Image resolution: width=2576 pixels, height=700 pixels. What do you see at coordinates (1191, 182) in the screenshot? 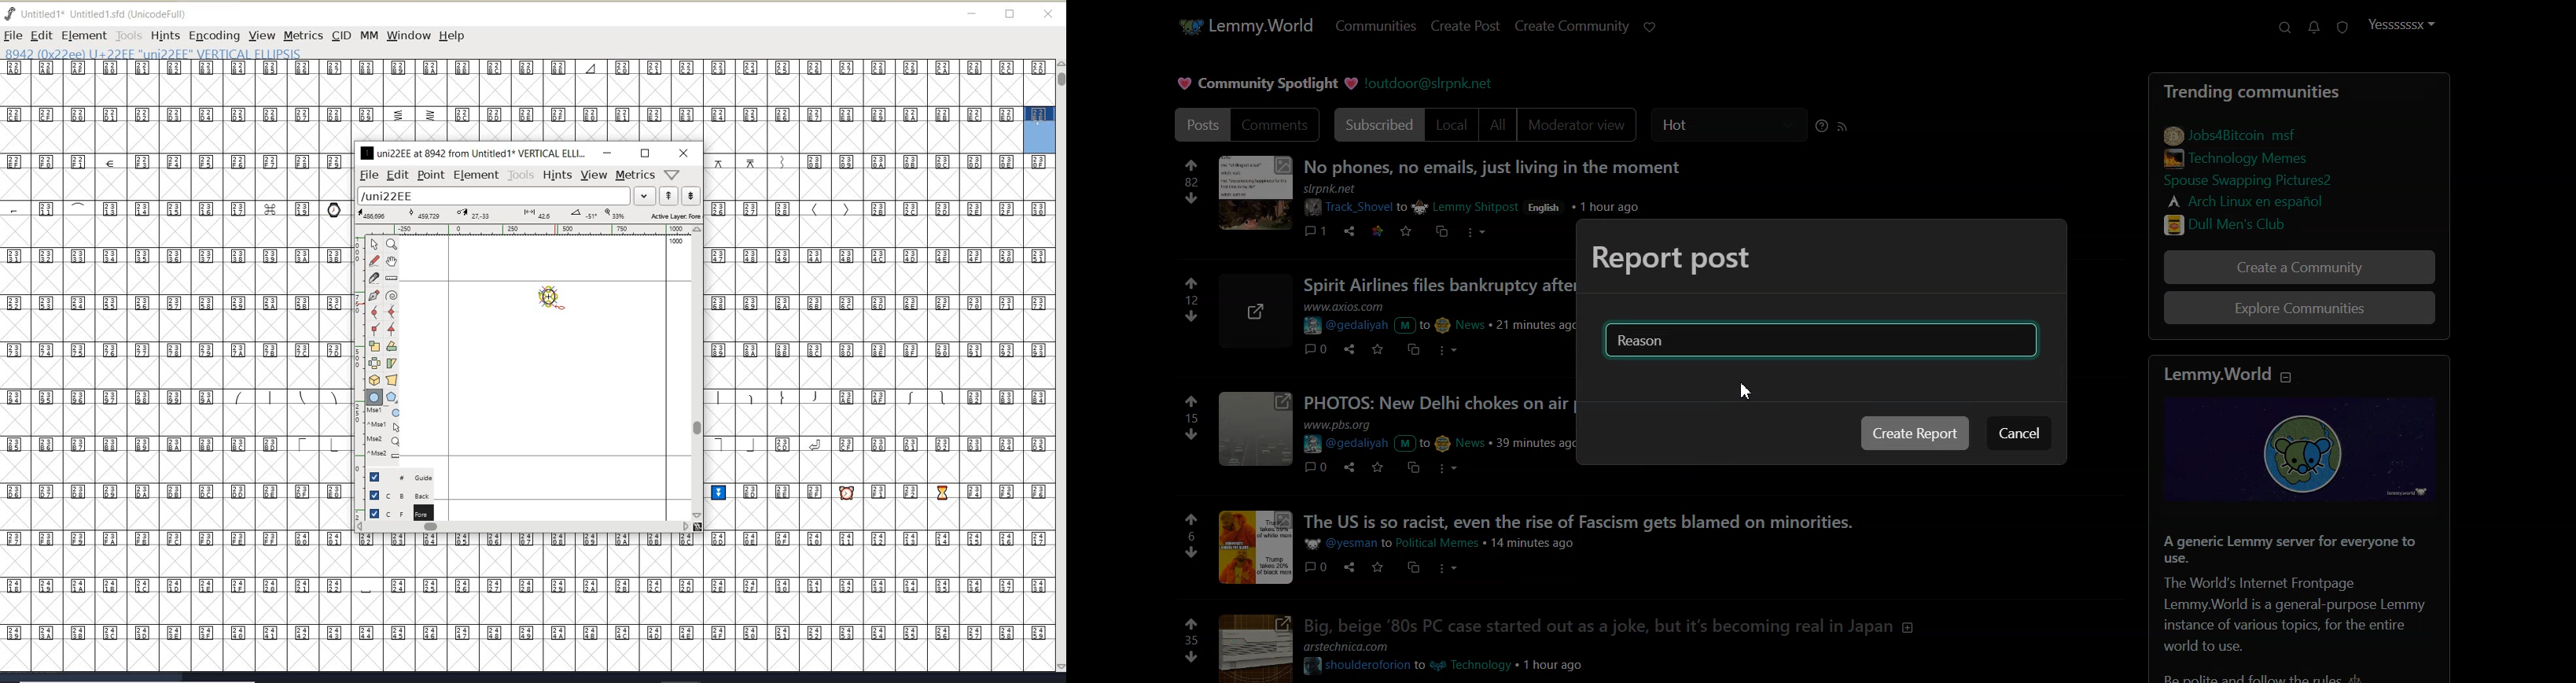
I see `numbers` at bounding box center [1191, 182].